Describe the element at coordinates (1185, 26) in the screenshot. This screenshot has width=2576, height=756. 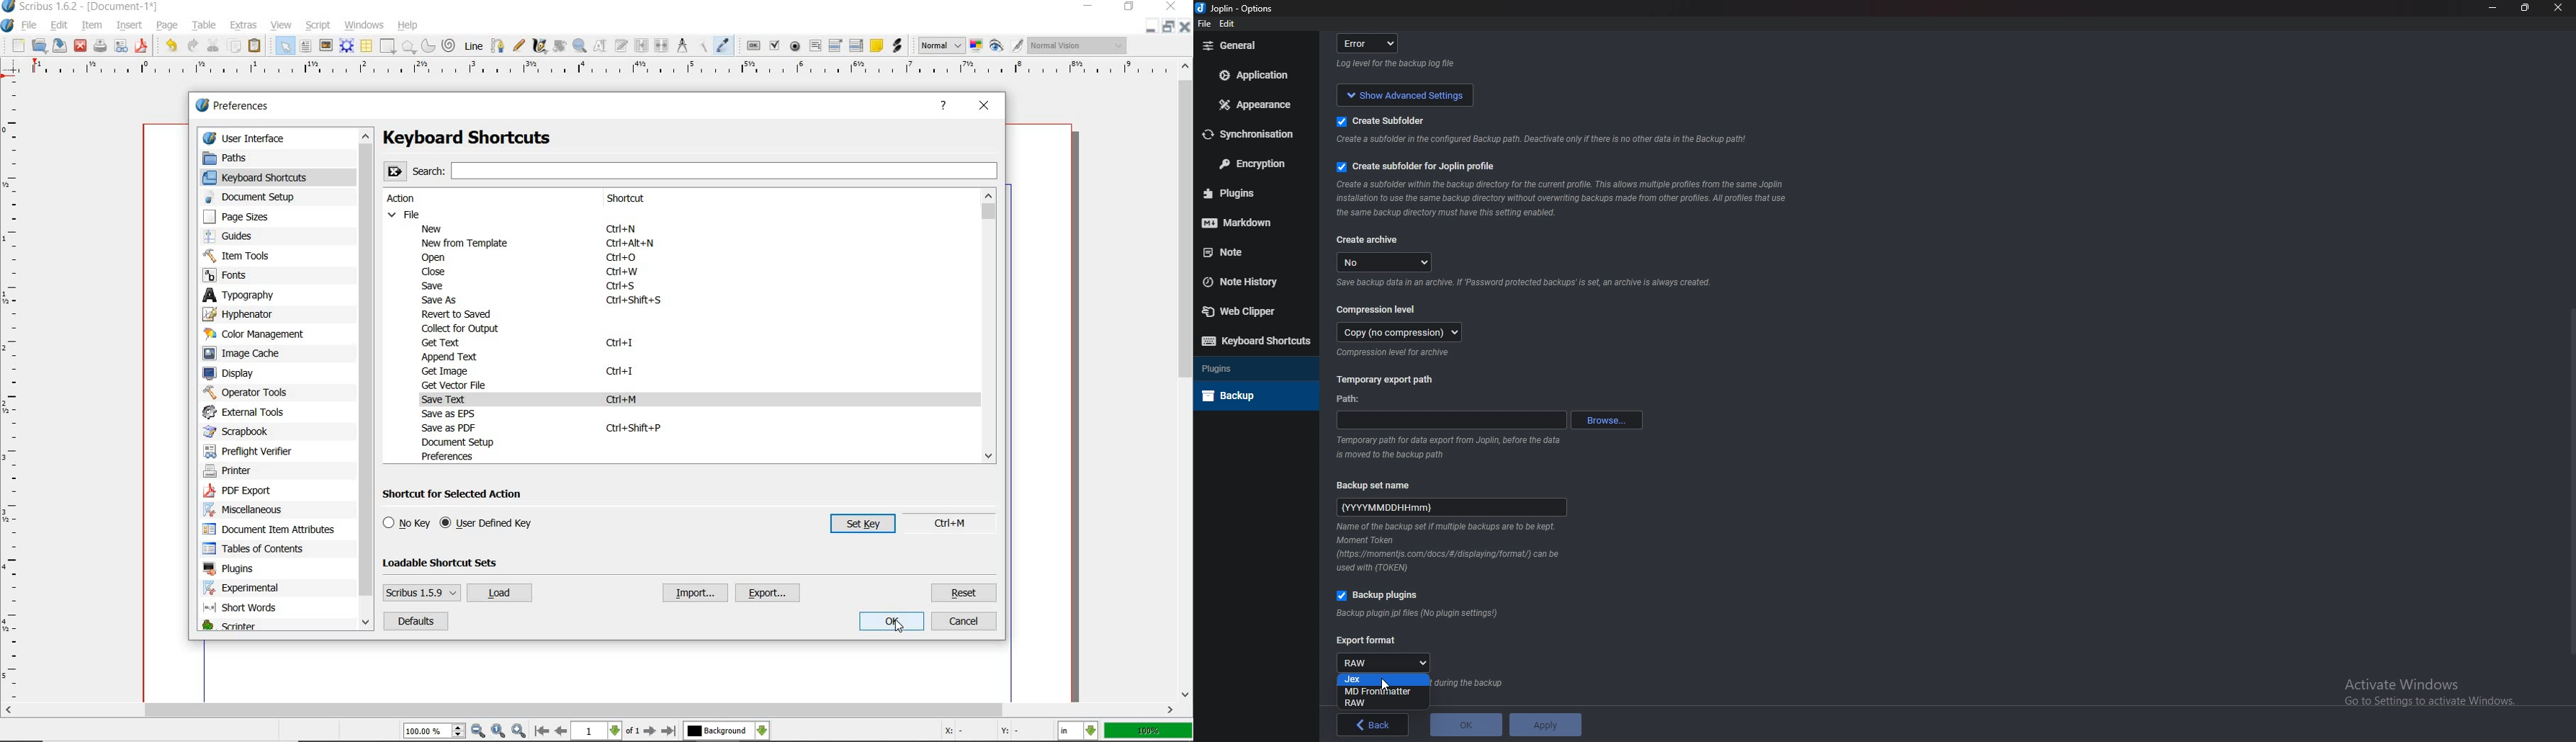
I see `close` at that location.